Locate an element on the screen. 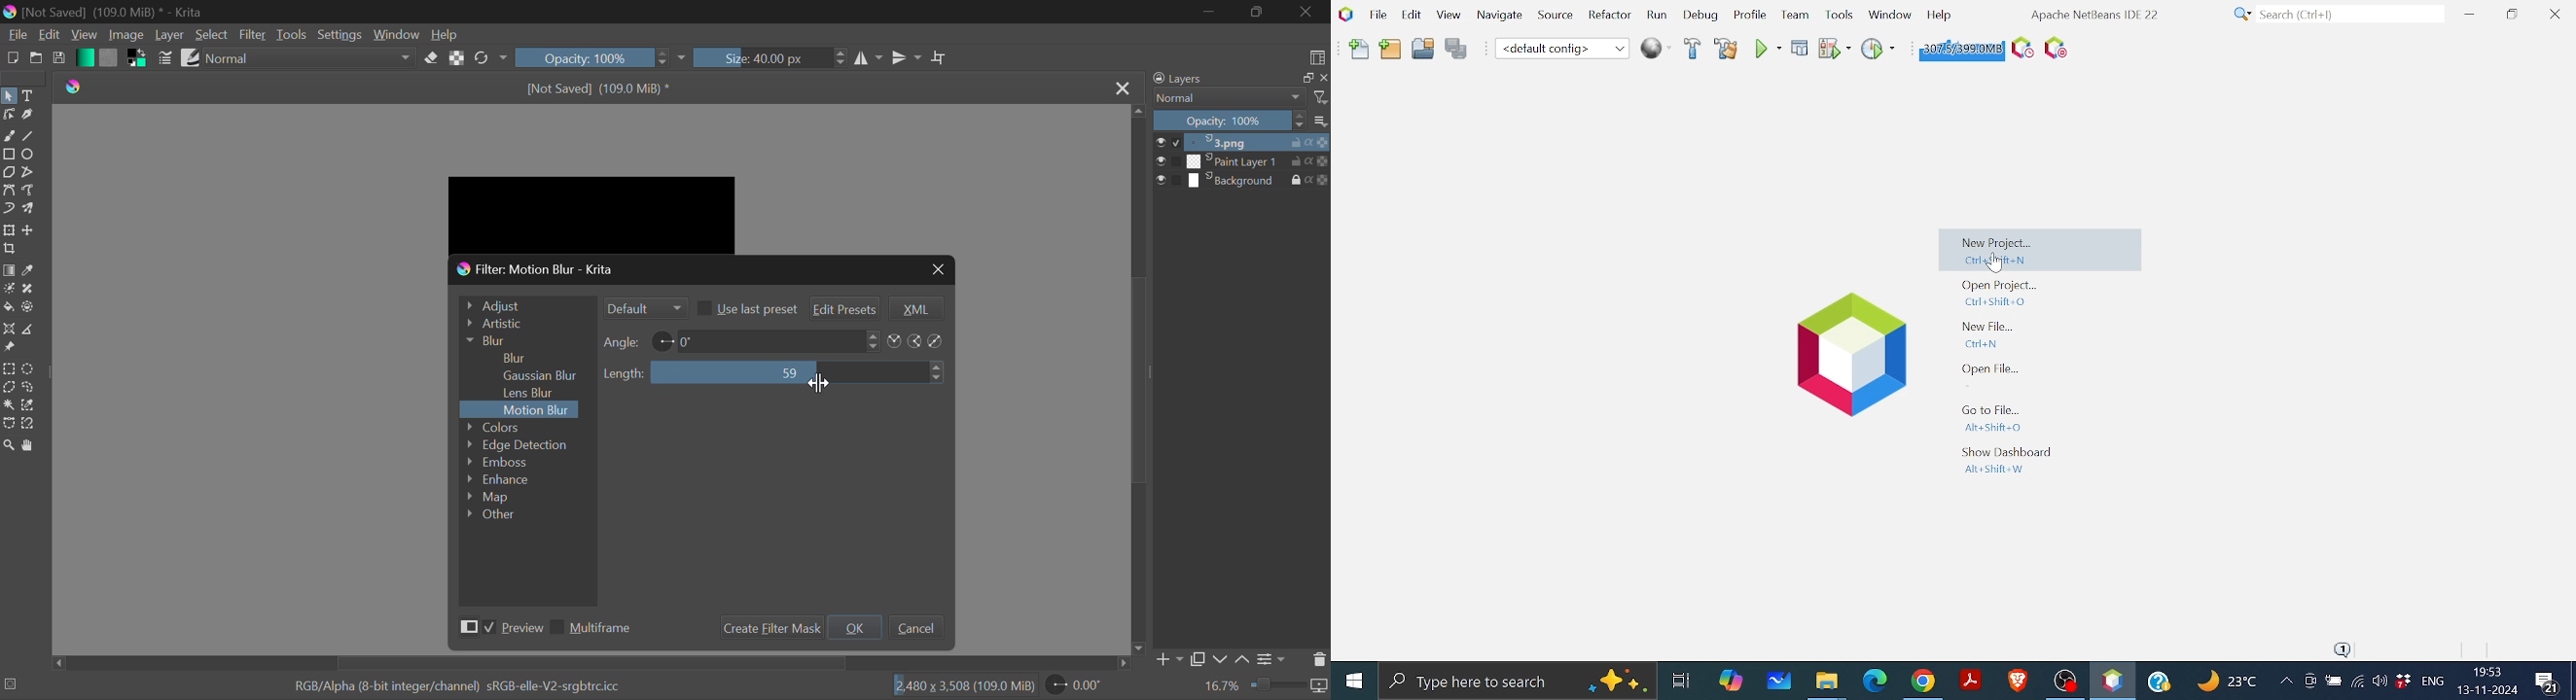  NetBeans logo is located at coordinates (1344, 14).